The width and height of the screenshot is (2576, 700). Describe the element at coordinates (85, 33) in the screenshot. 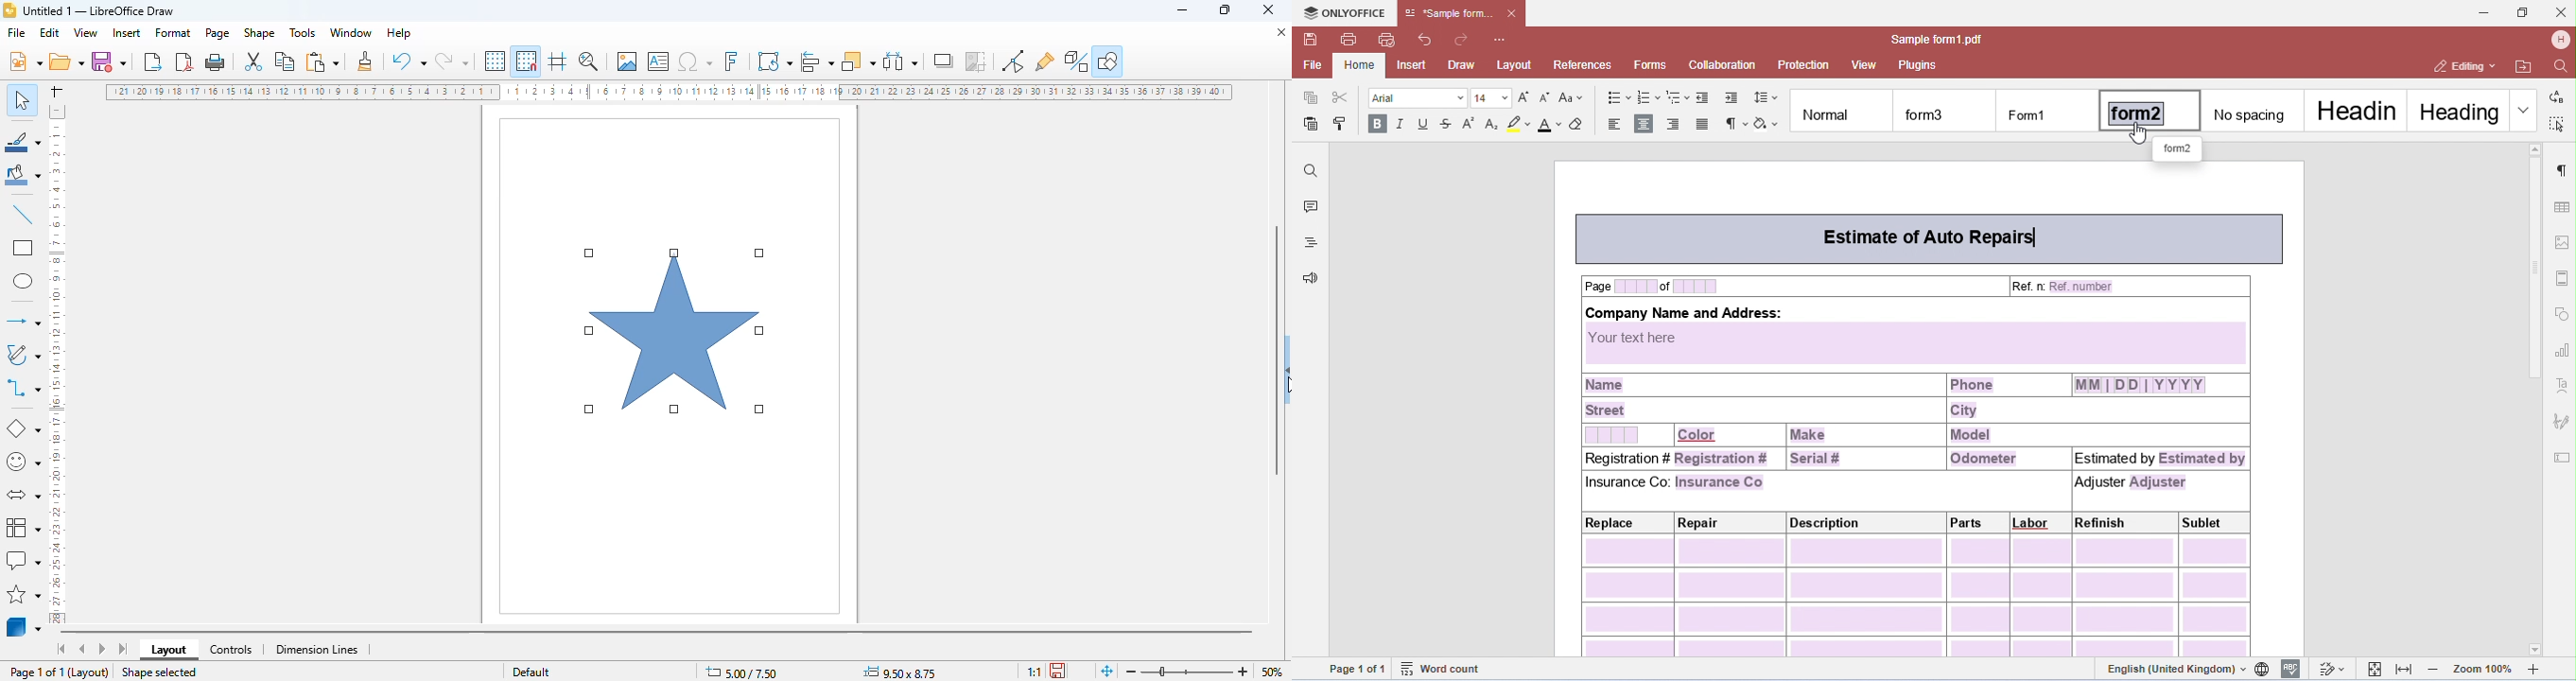

I see `view` at that location.